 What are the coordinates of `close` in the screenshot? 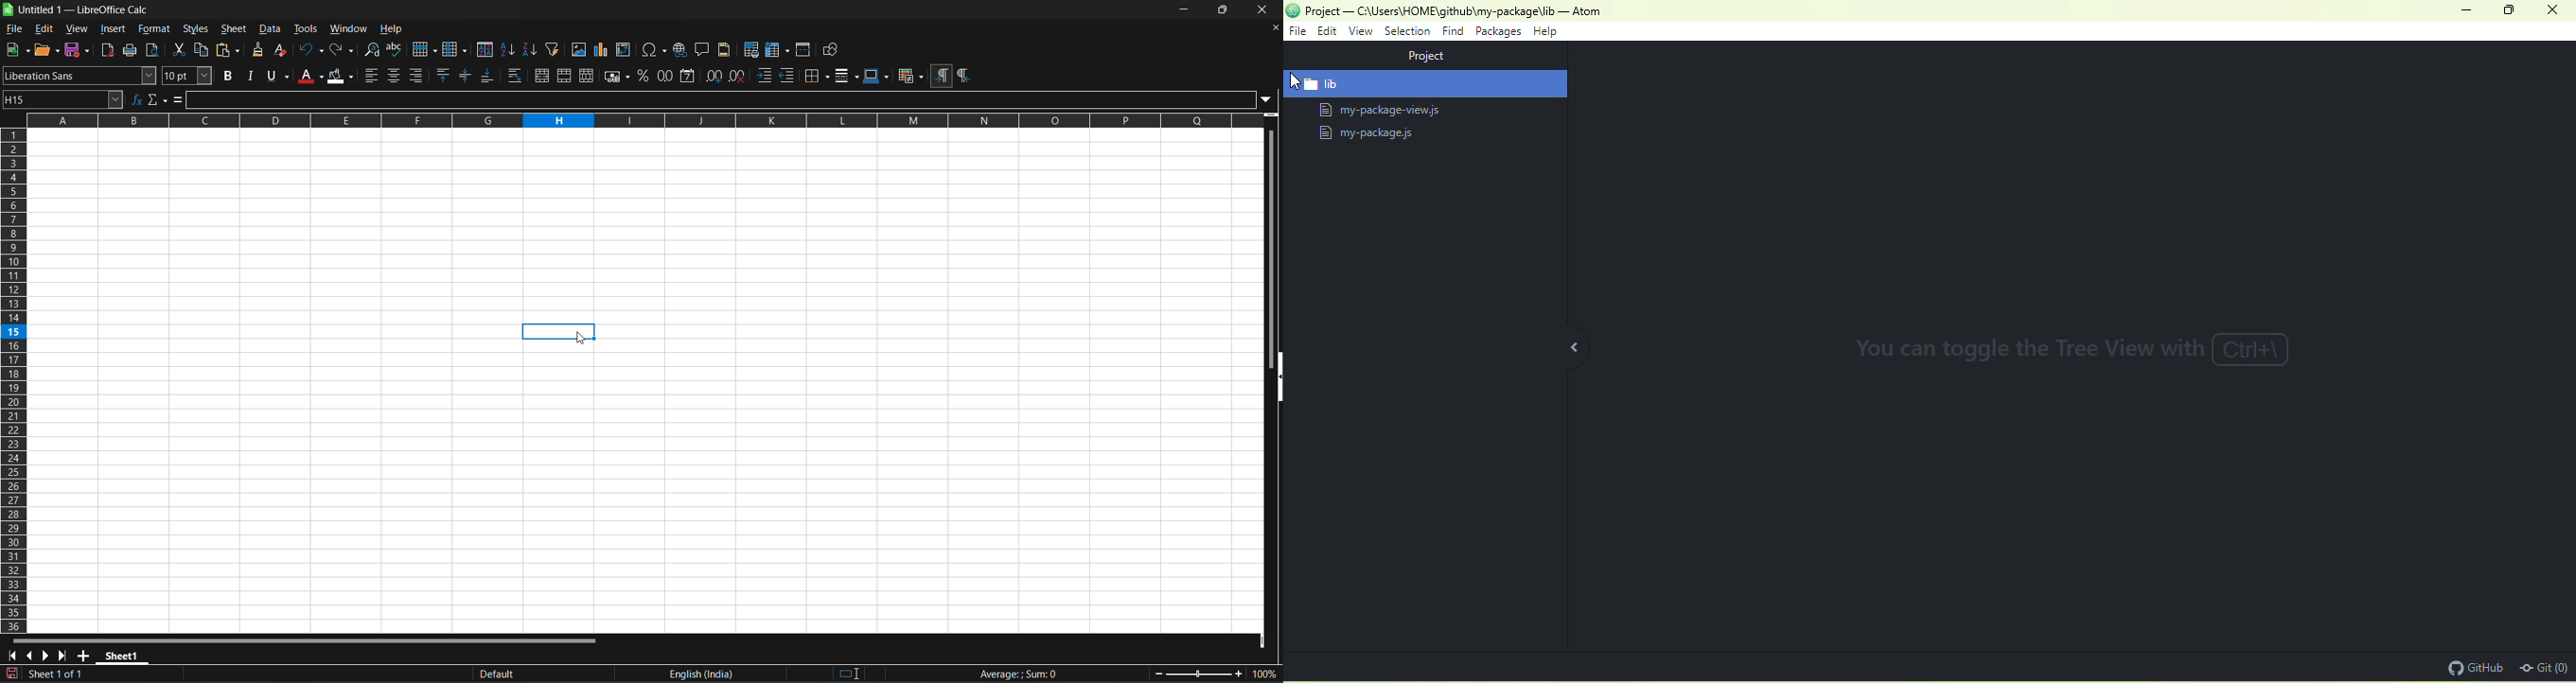 It's located at (1264, 11).